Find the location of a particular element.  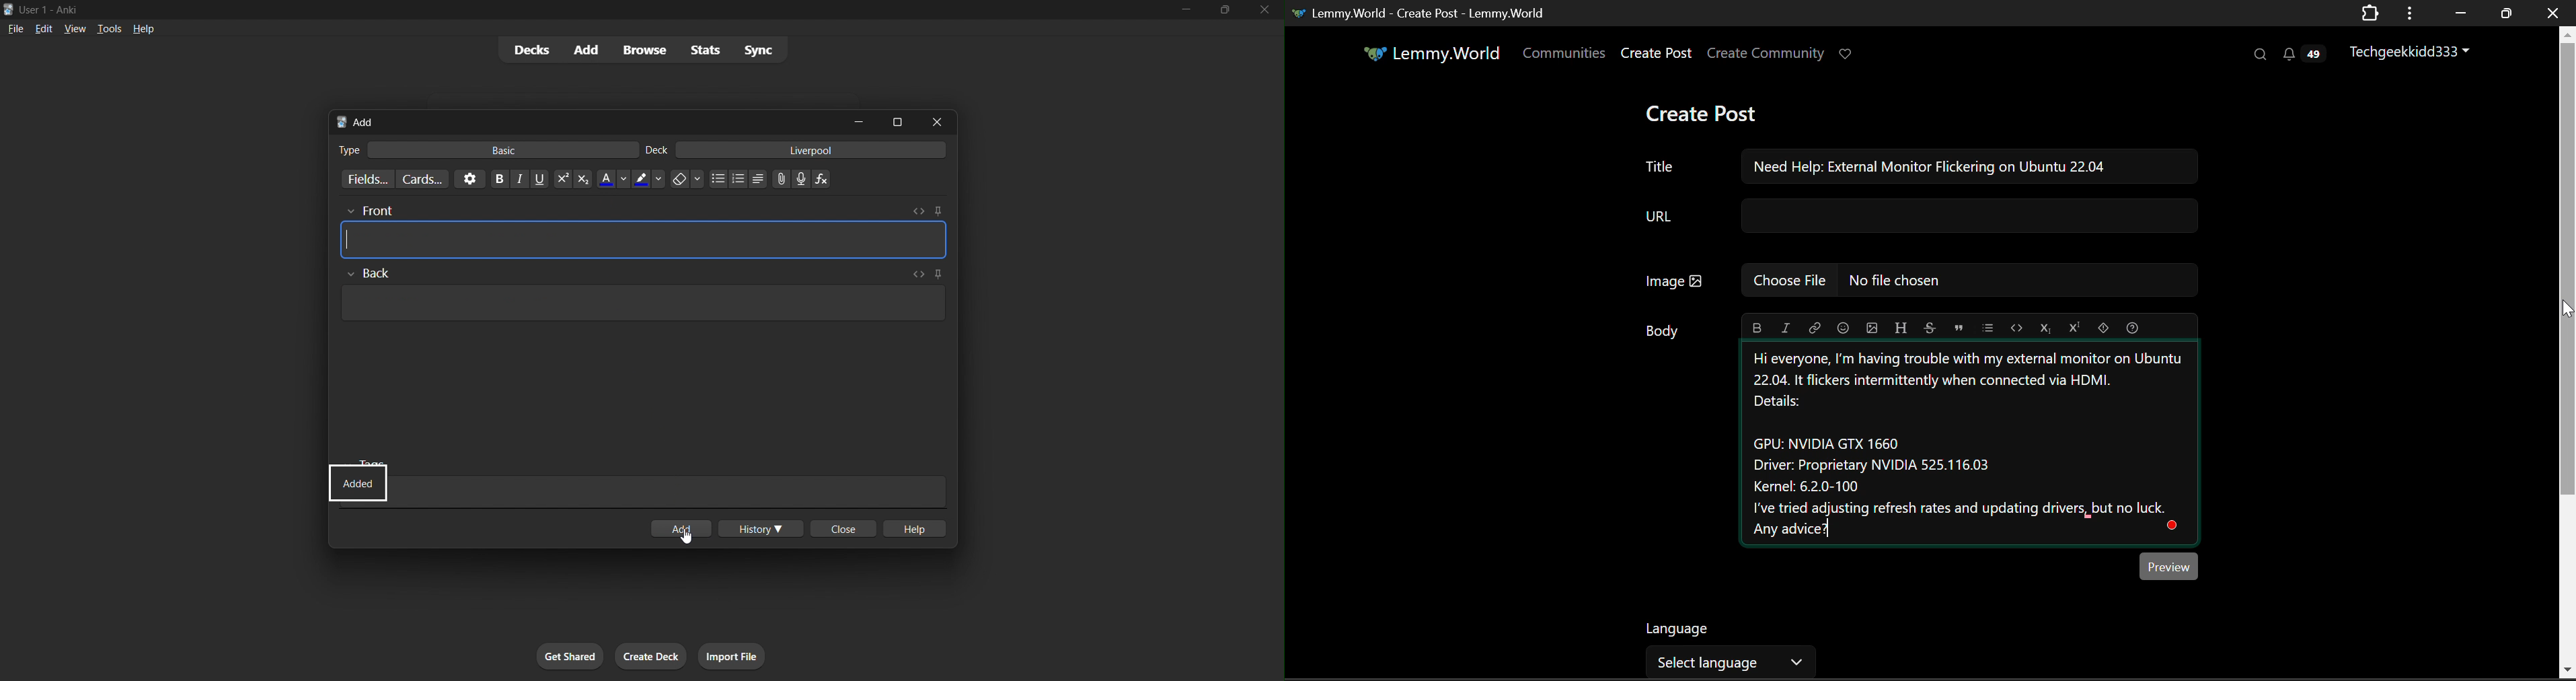

unordered list is located at coordinates (716, 179).